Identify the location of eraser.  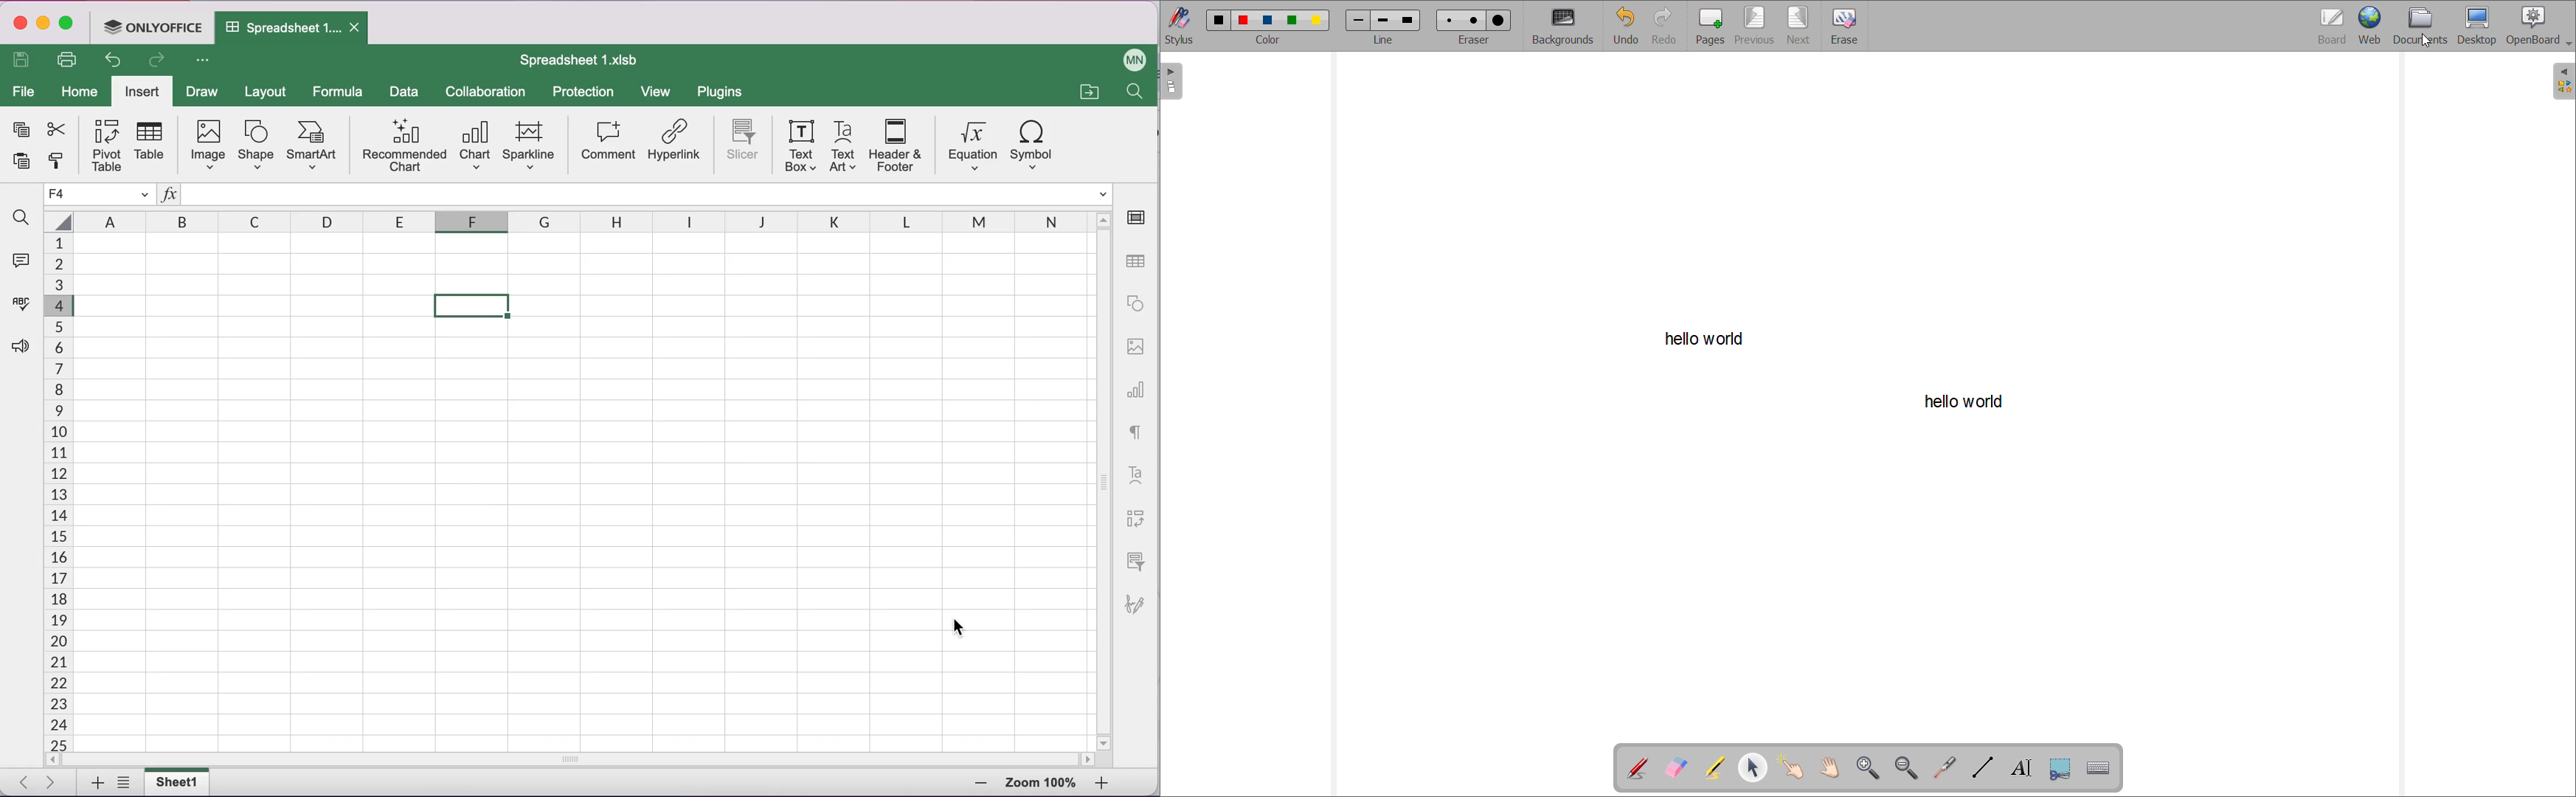
(1438, 28).